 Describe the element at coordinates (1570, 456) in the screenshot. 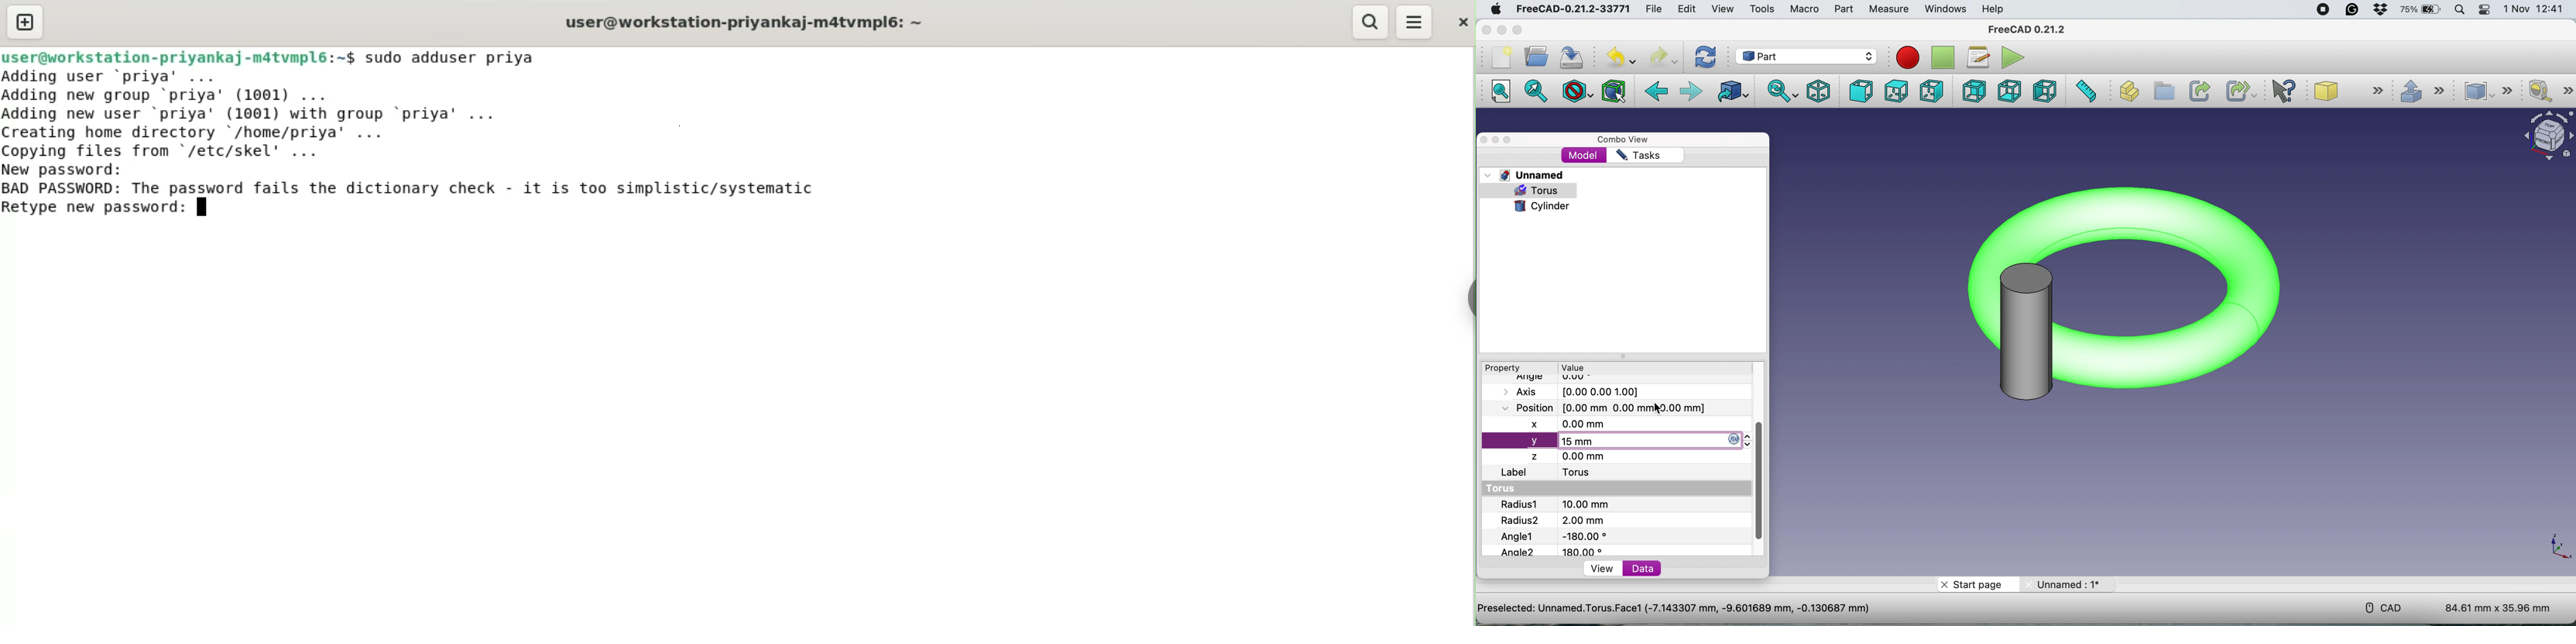

I see `z axis` at that location.